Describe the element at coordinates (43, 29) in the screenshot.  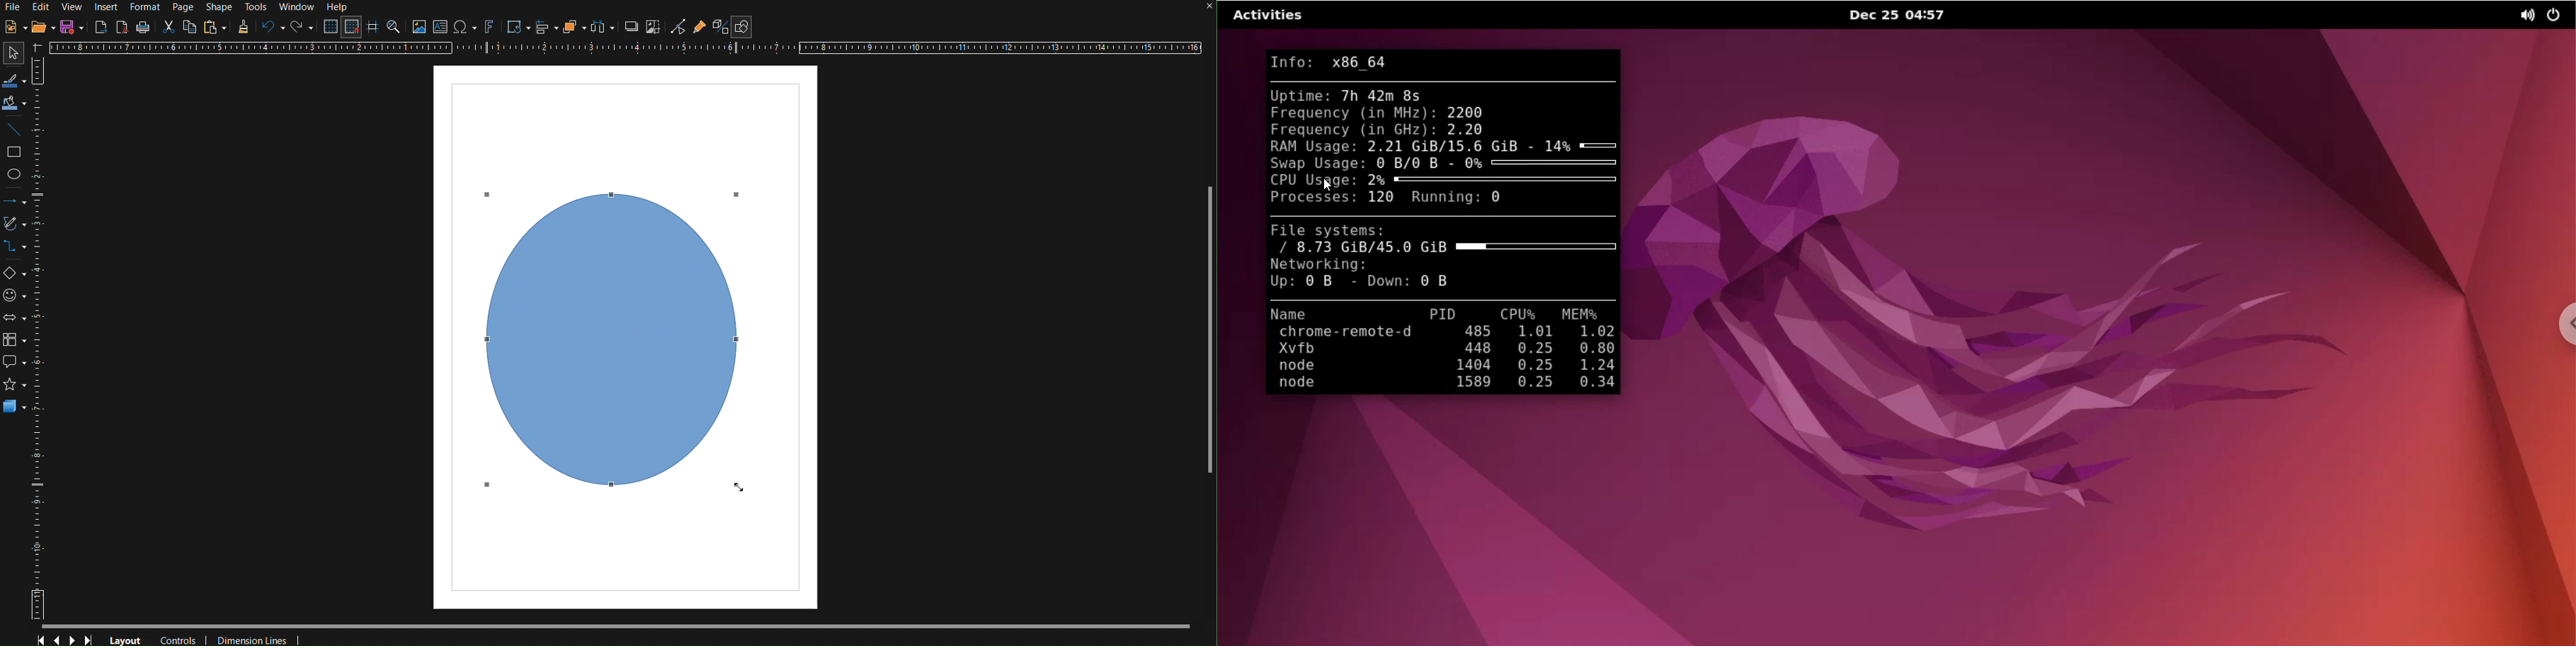
I see `Open` at that location.